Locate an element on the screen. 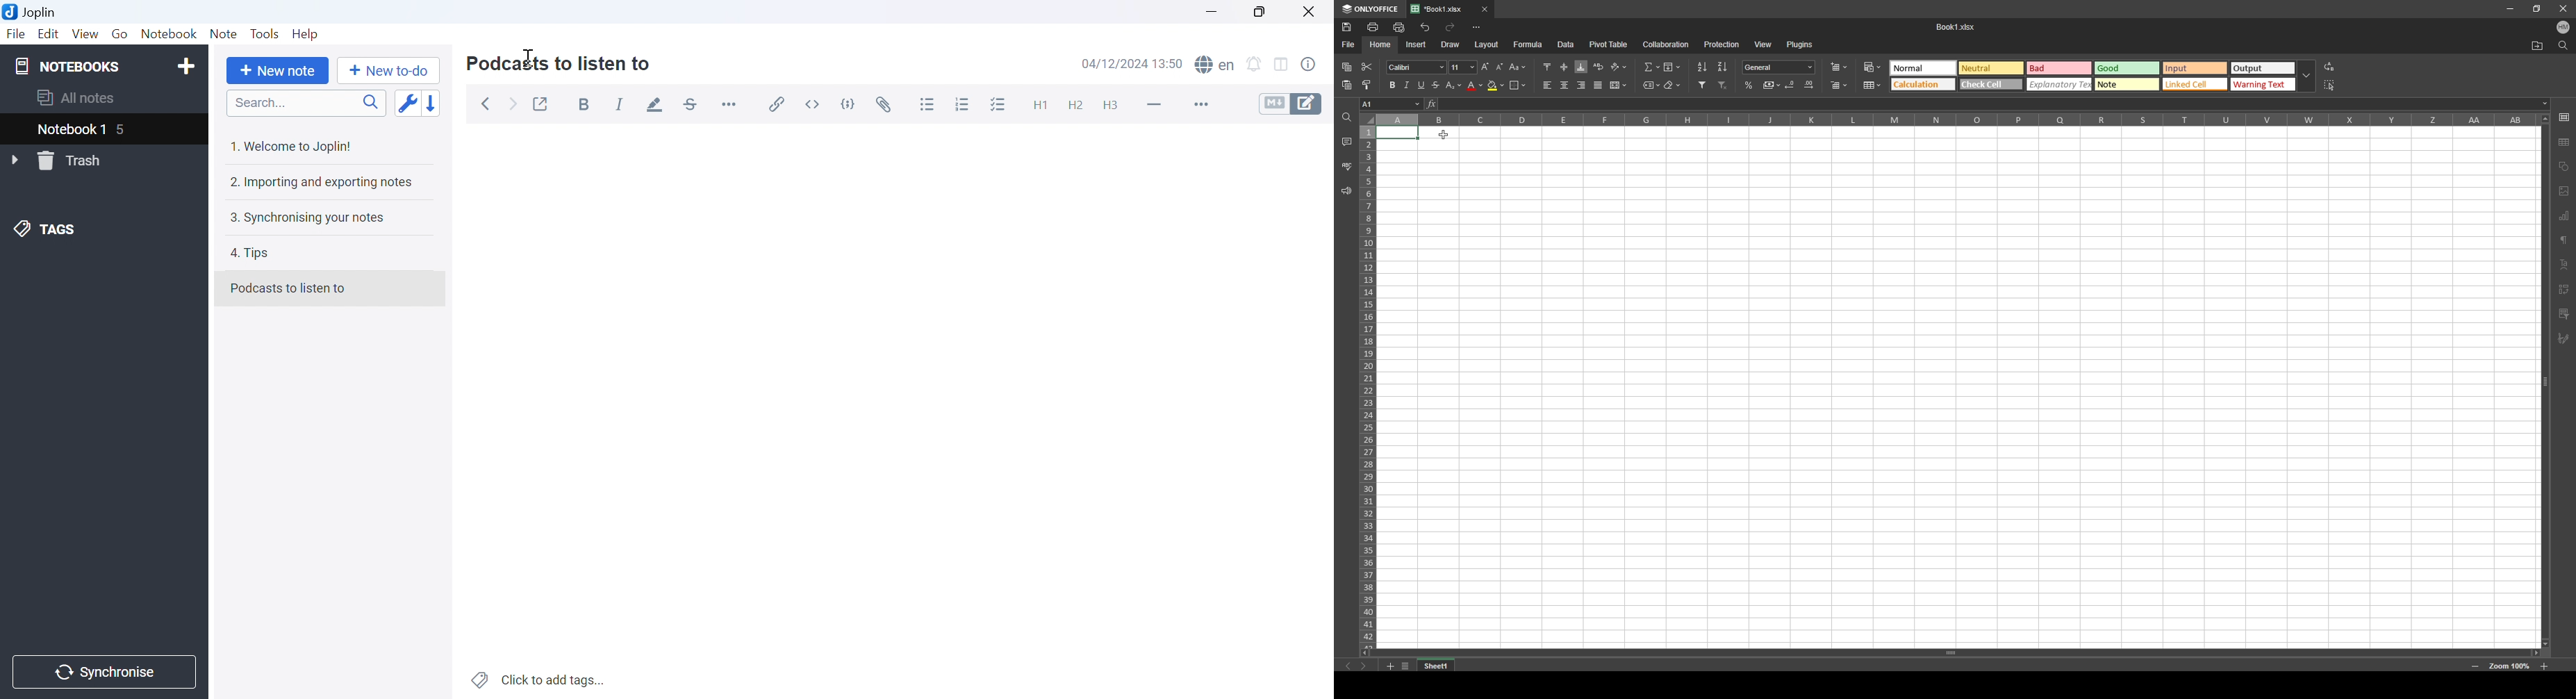 Image resolution: width=2576 pixels, height=700 pixels. font size is located at coordinates (1462, 67).